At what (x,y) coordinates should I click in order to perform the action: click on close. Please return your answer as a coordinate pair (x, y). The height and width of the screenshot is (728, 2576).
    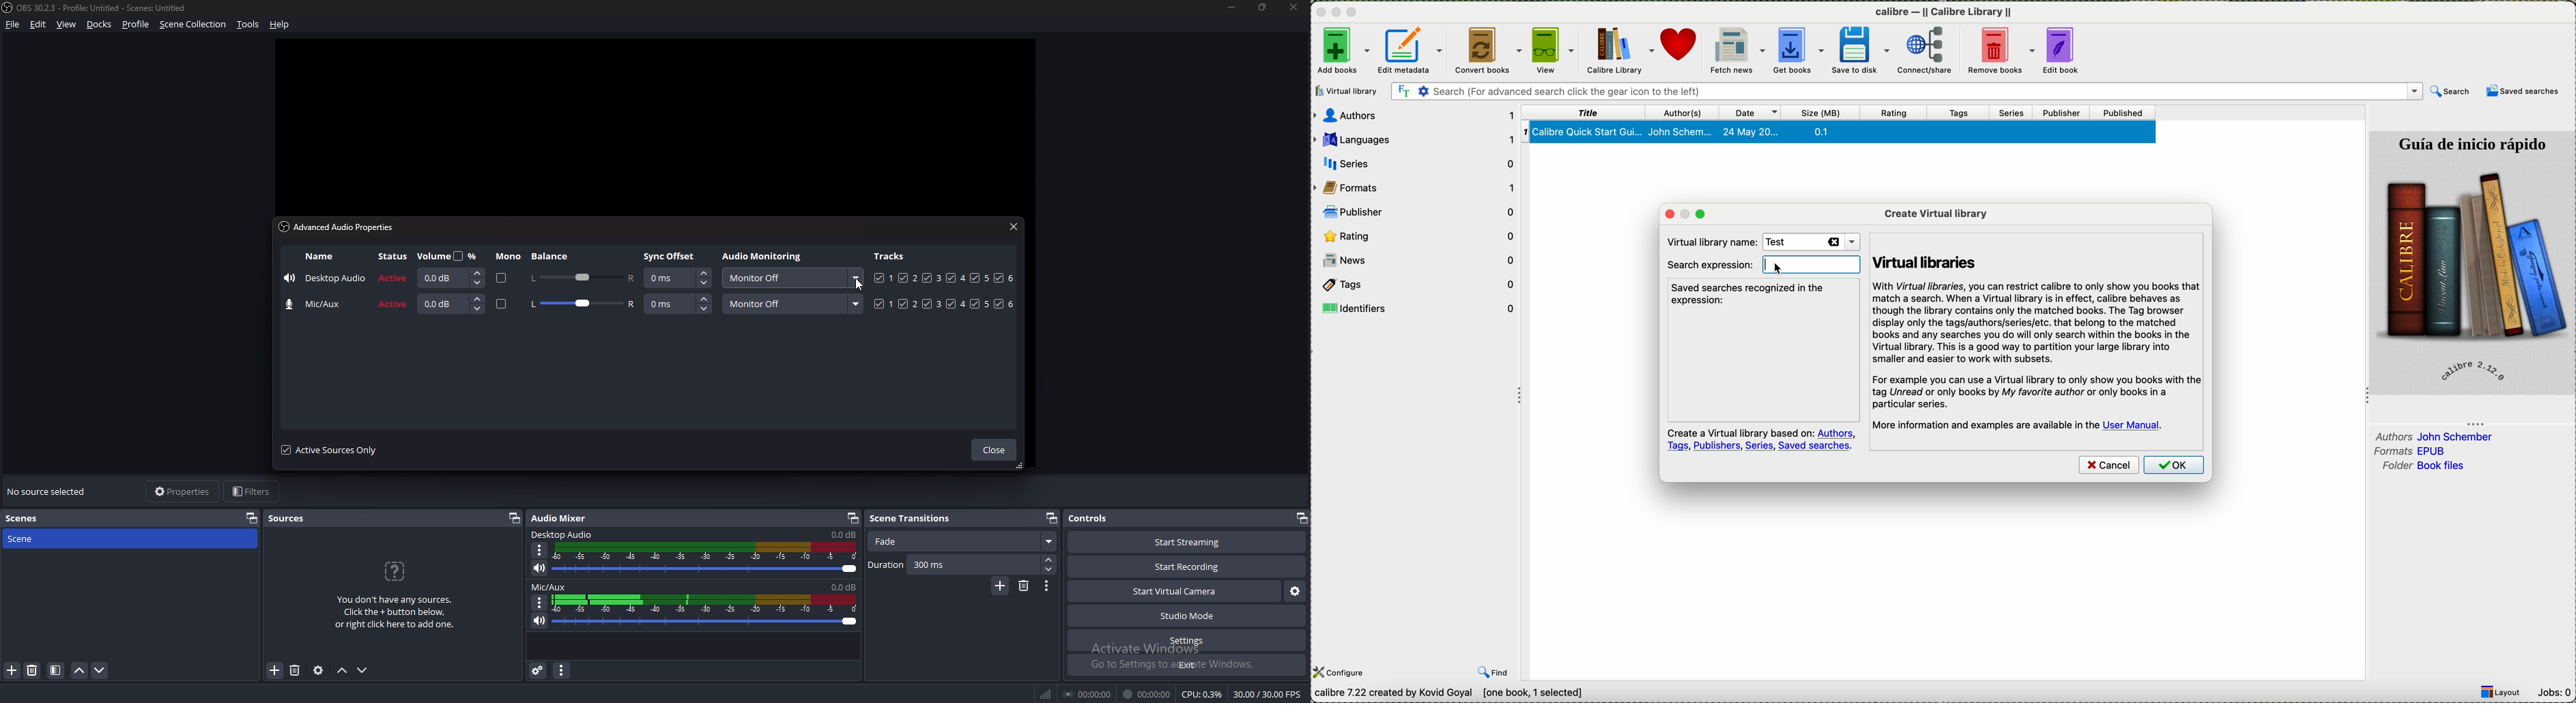
    Looking at the image, I should click on (993, 450).